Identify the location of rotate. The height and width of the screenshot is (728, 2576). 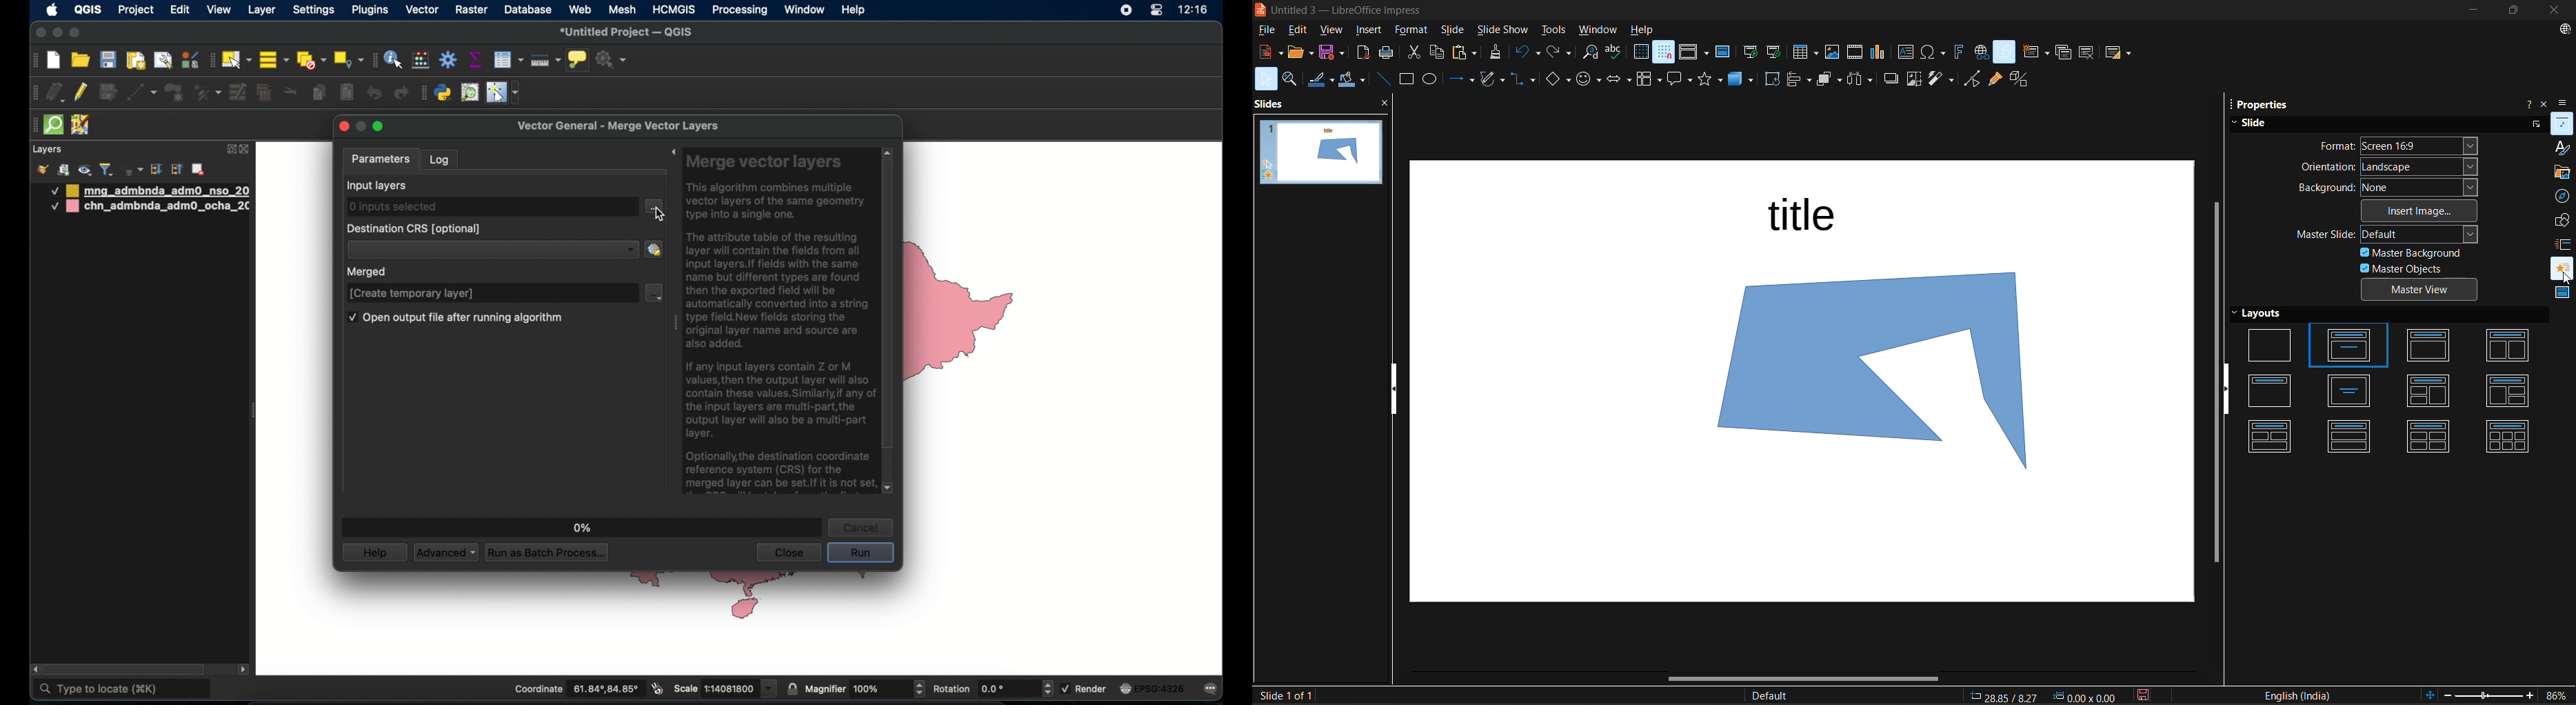
(1773, 81).